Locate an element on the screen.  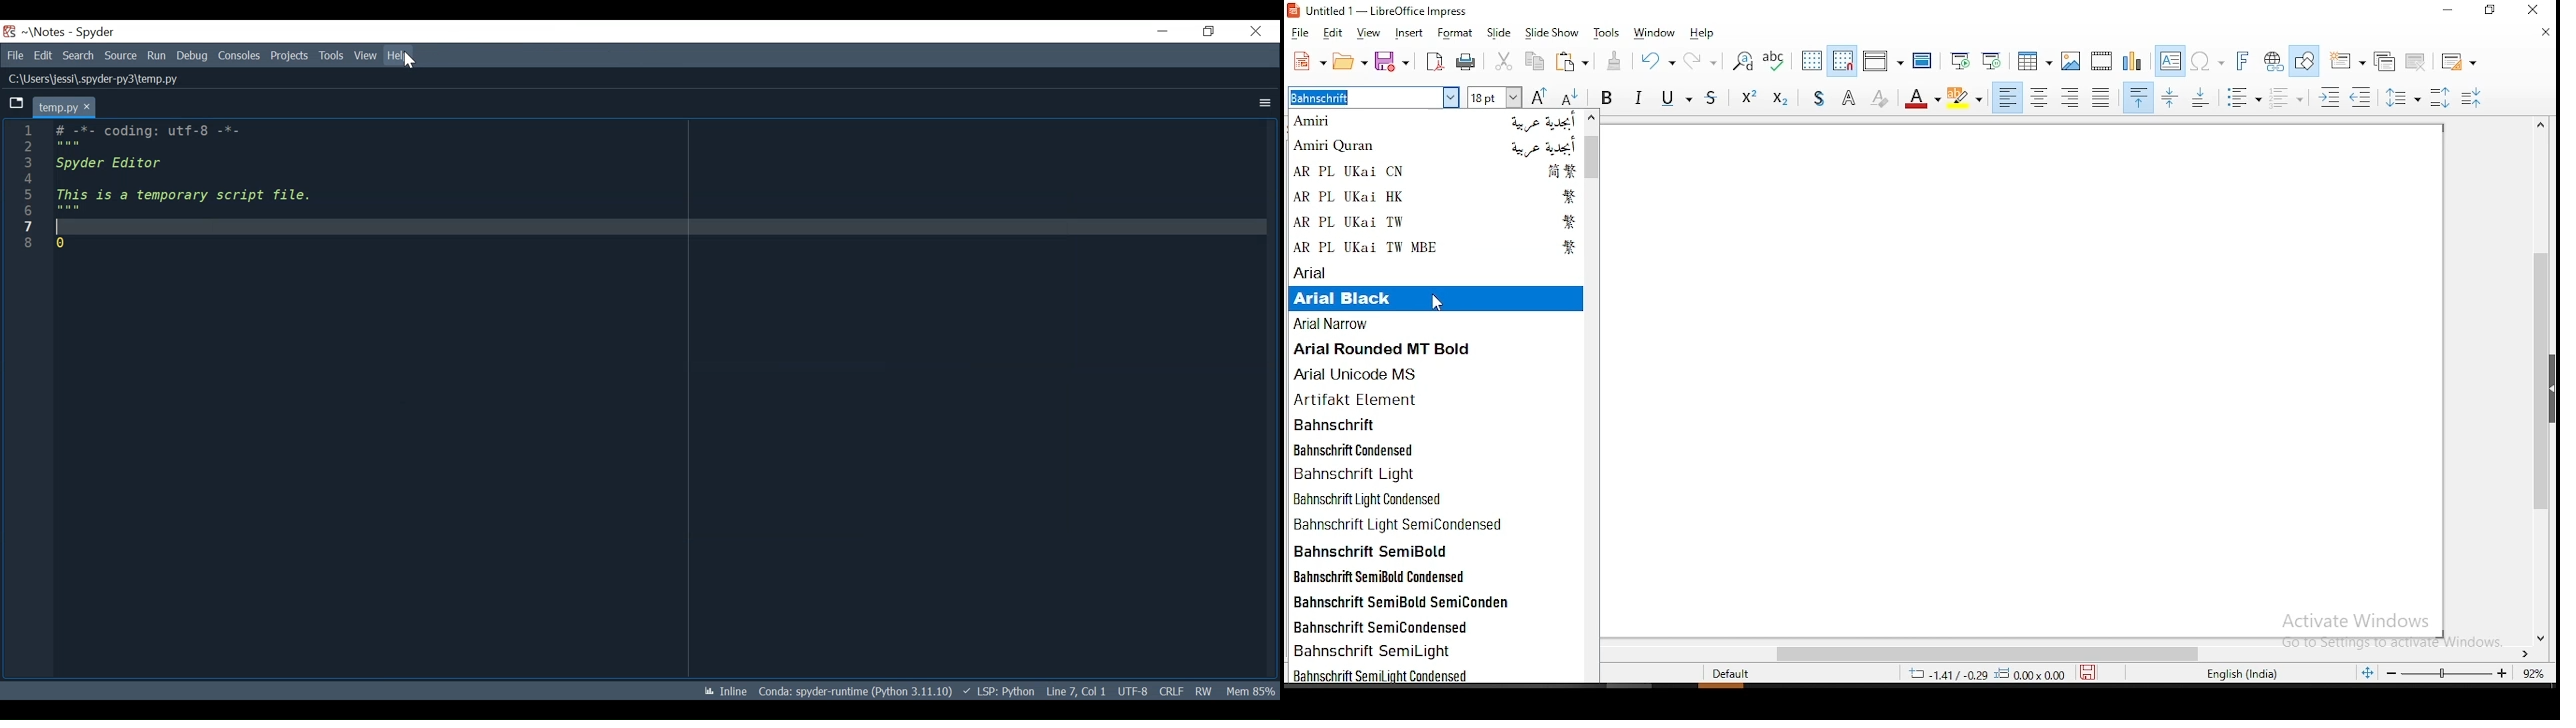
arial black is located at coordinates (1432, 298).